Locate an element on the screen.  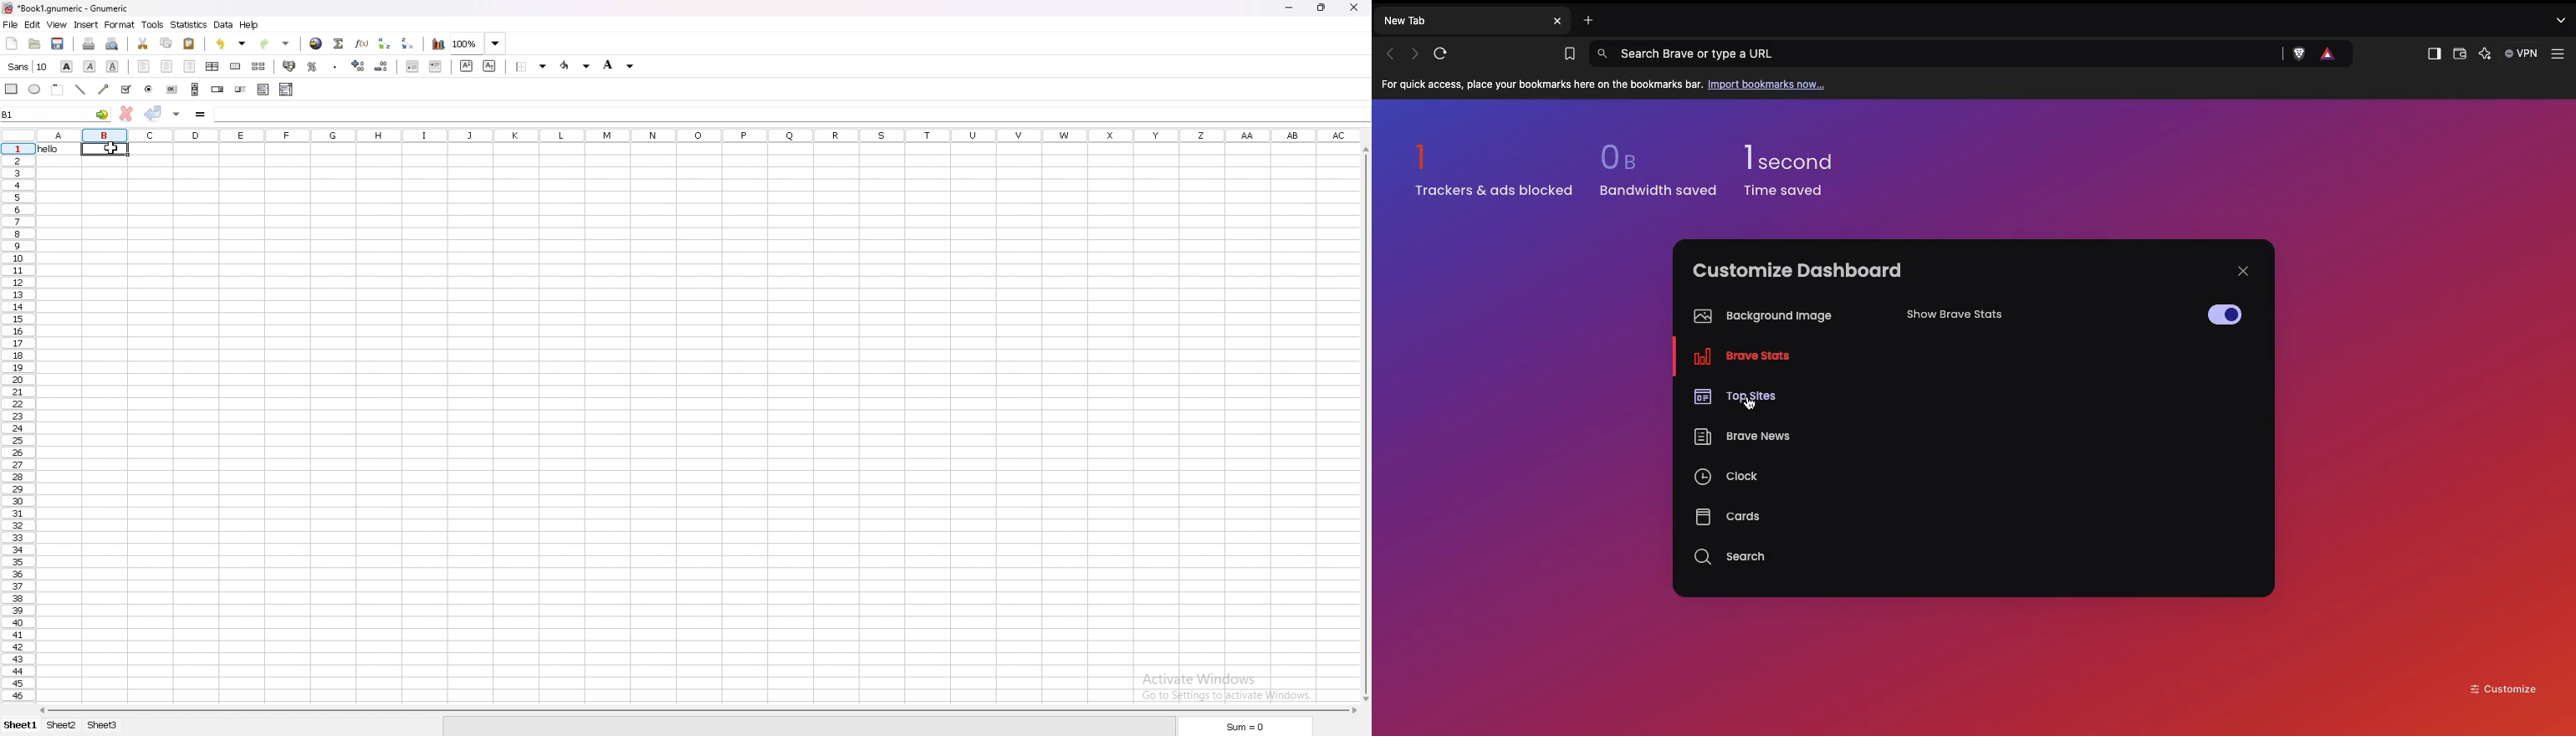
increase indent is located at coordinates (436, 66).